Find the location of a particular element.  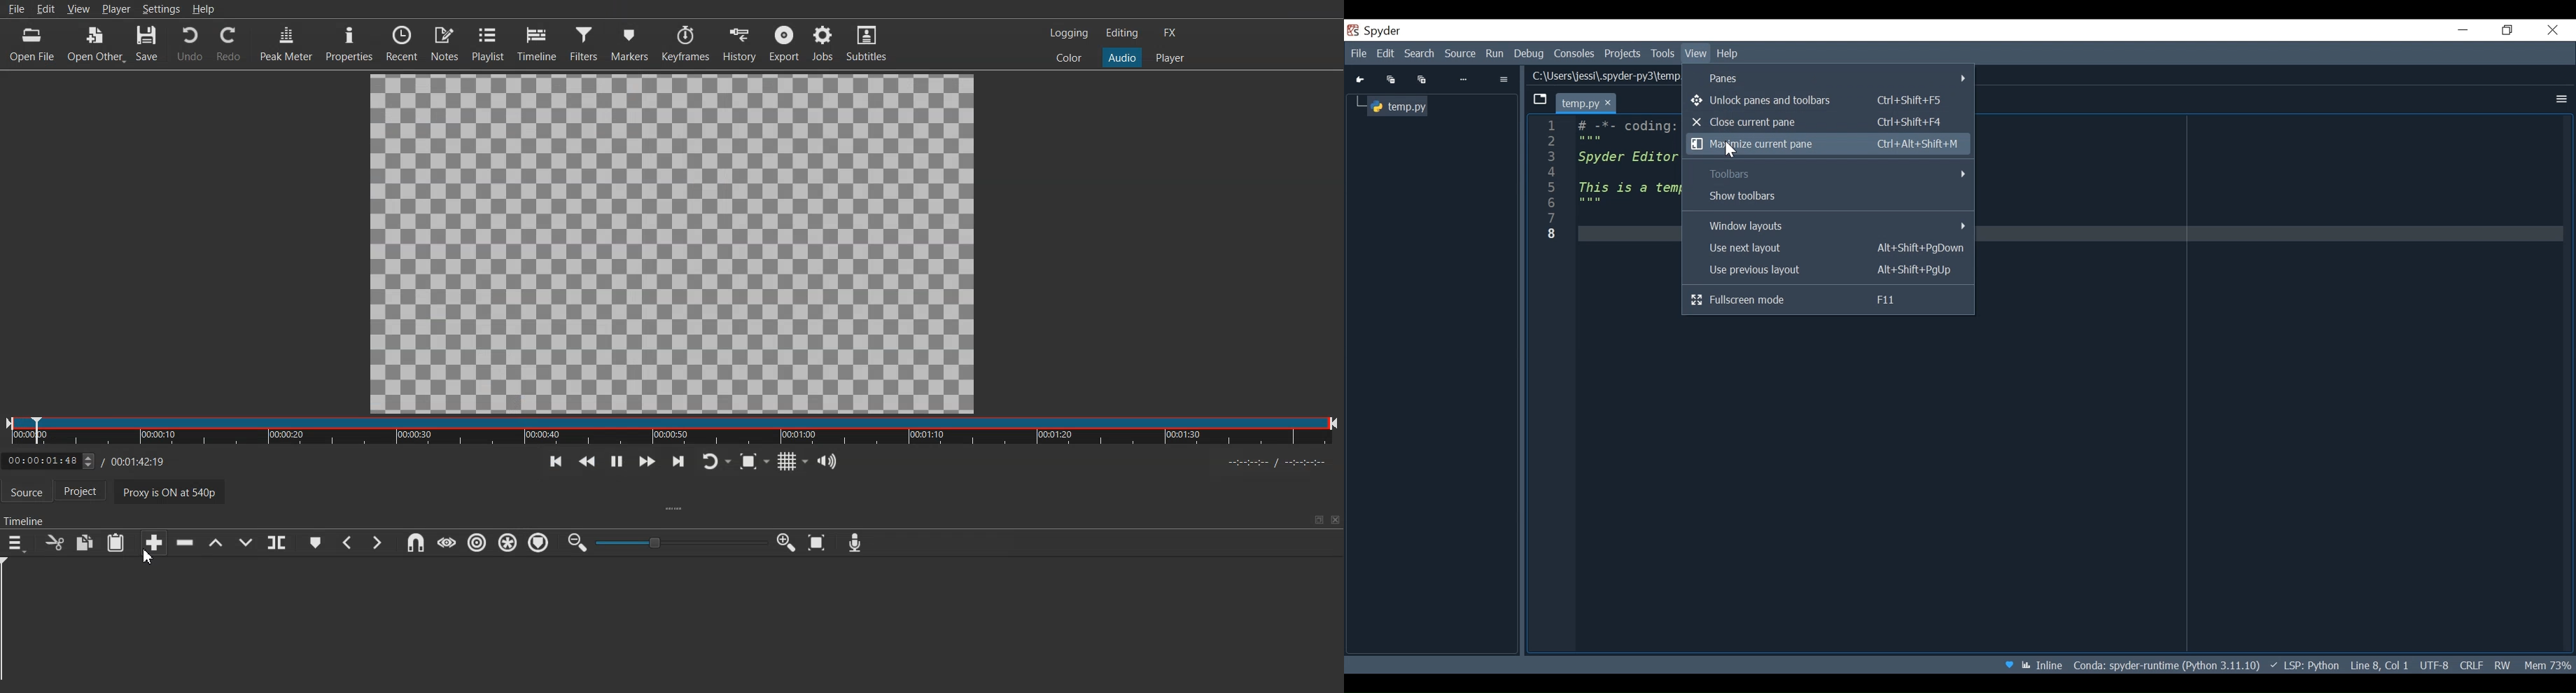

temp.py is located at coordinates (1400, 105).